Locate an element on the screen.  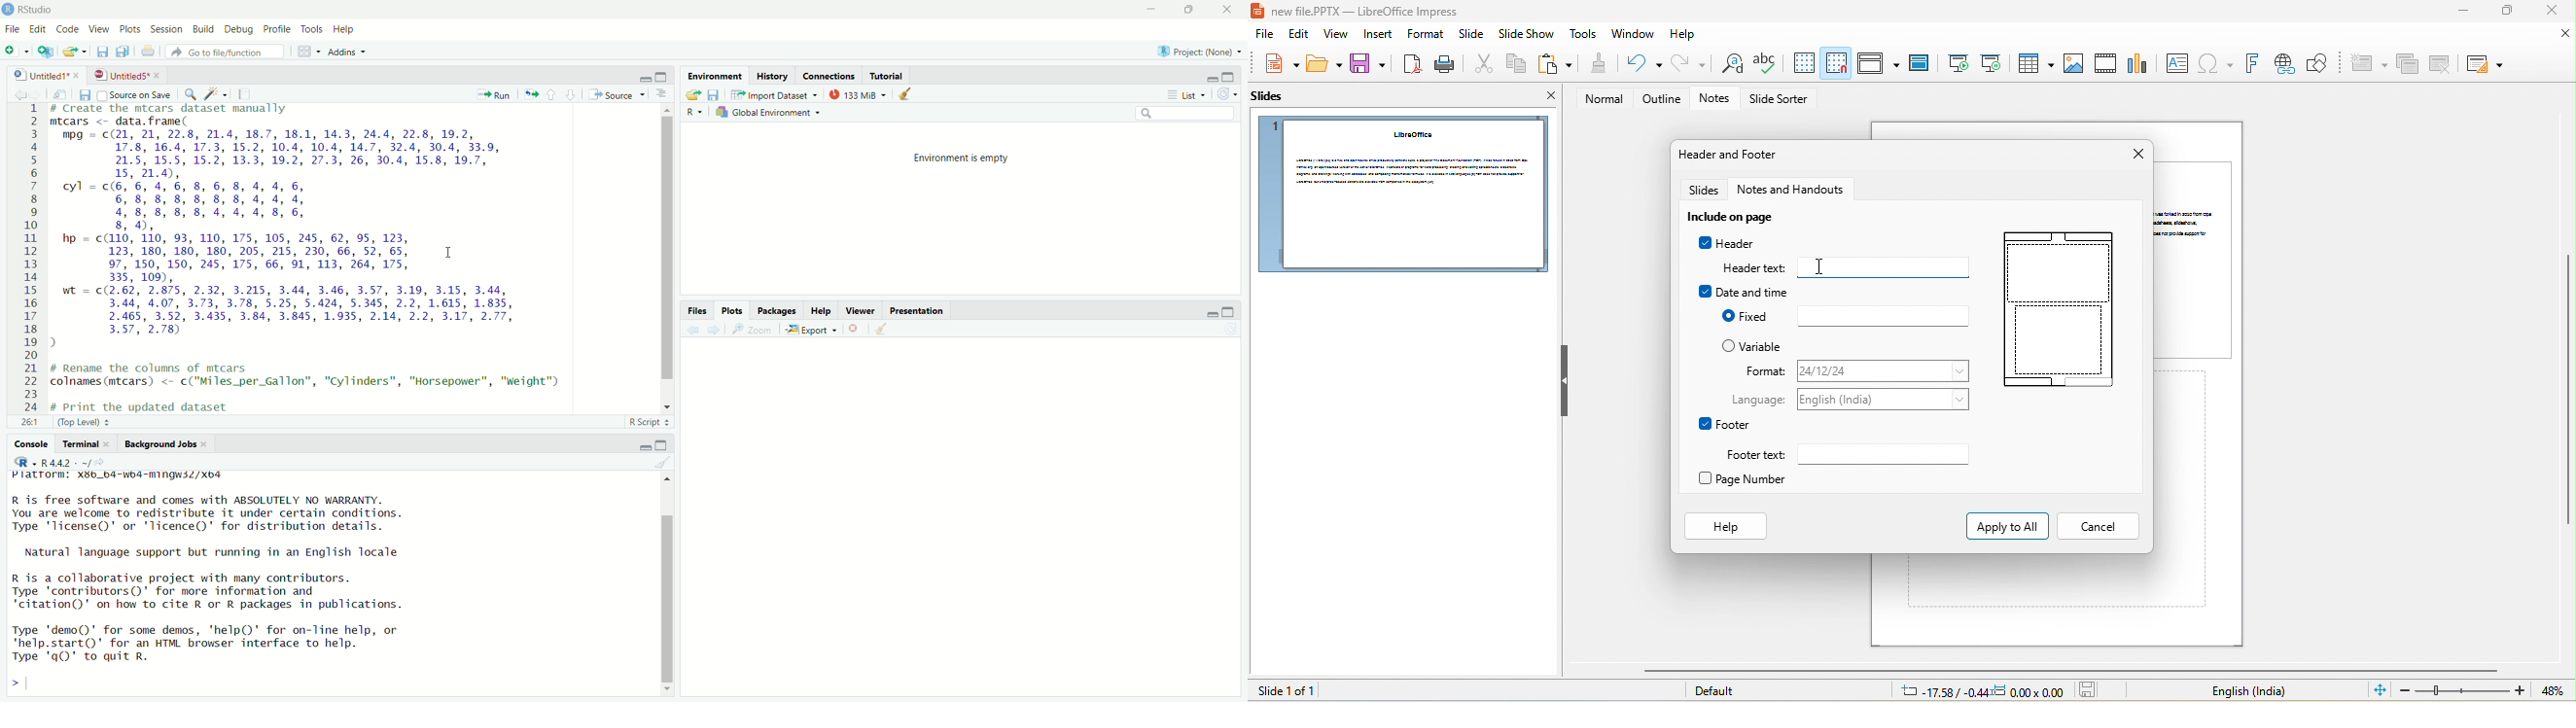
new is located at coordinates (1277, 64).